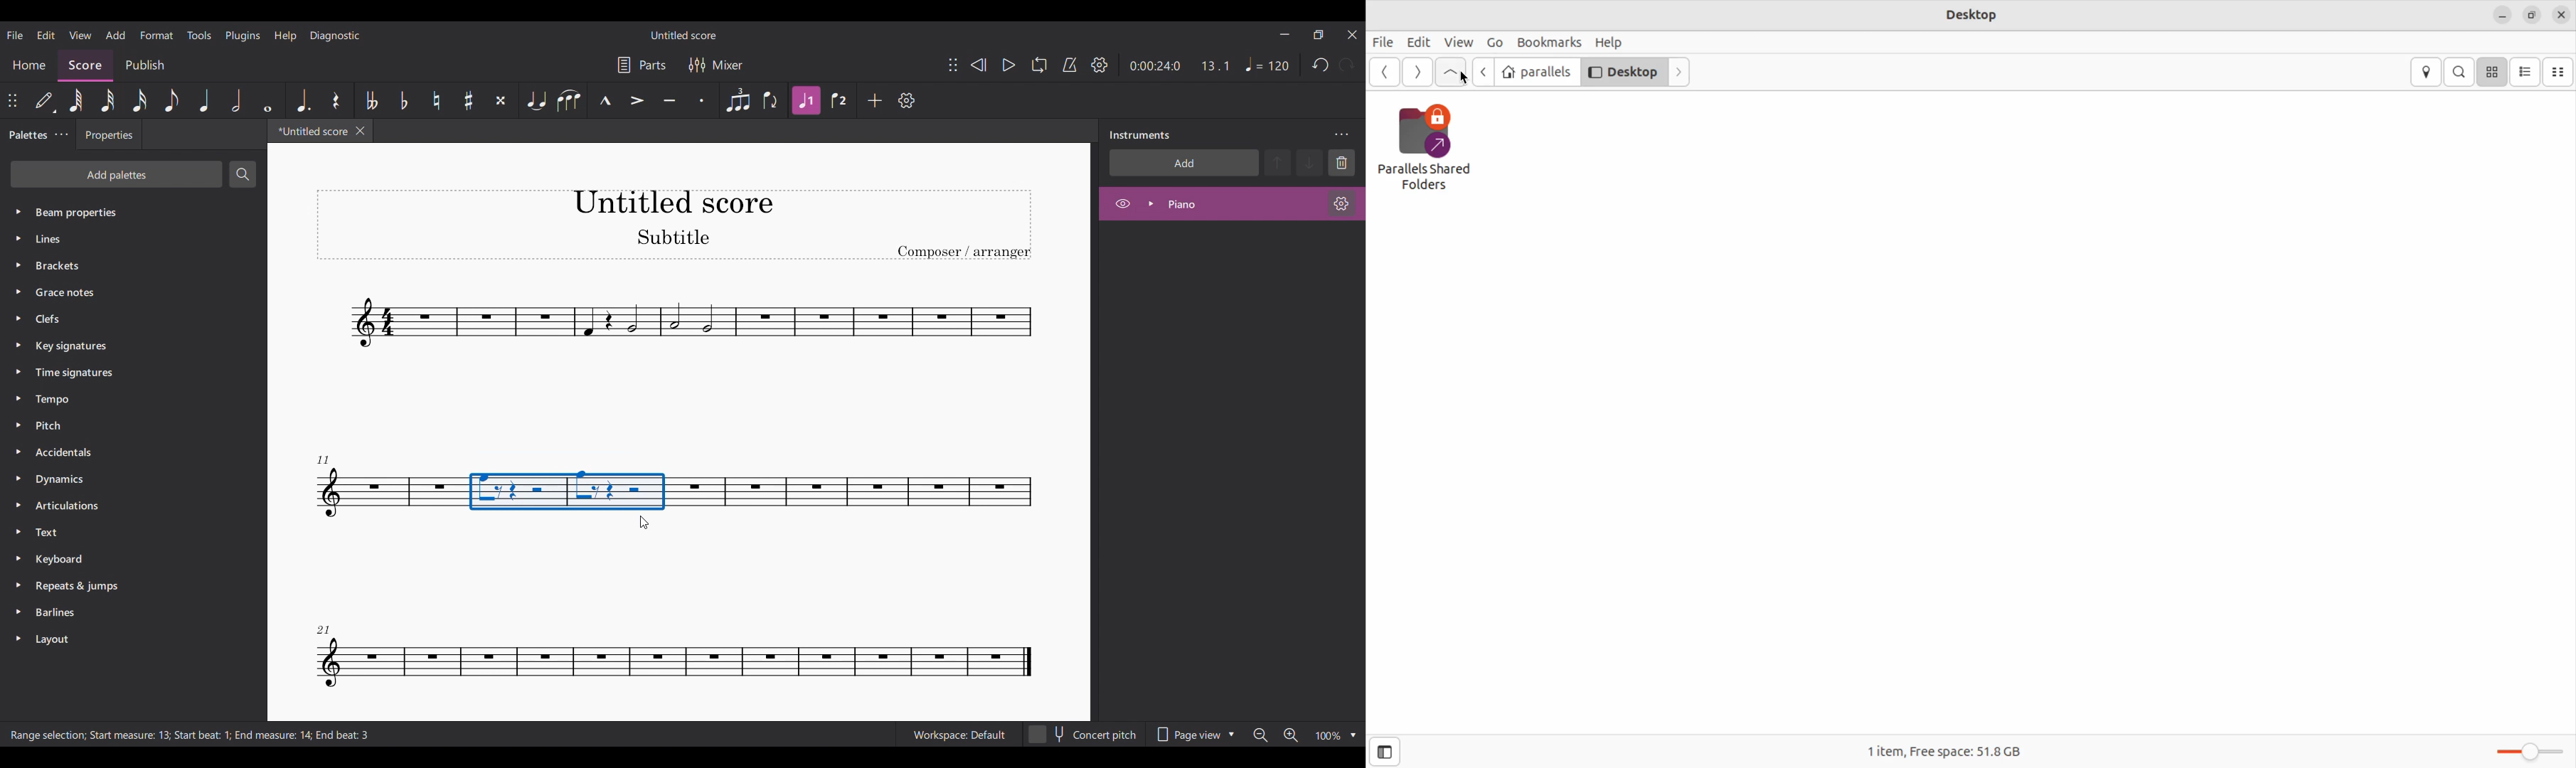 This screenshot has height=784, width=2576. Describe the element at coordinates (116, 174) in the screenshot. I see `Add palette` at that location.